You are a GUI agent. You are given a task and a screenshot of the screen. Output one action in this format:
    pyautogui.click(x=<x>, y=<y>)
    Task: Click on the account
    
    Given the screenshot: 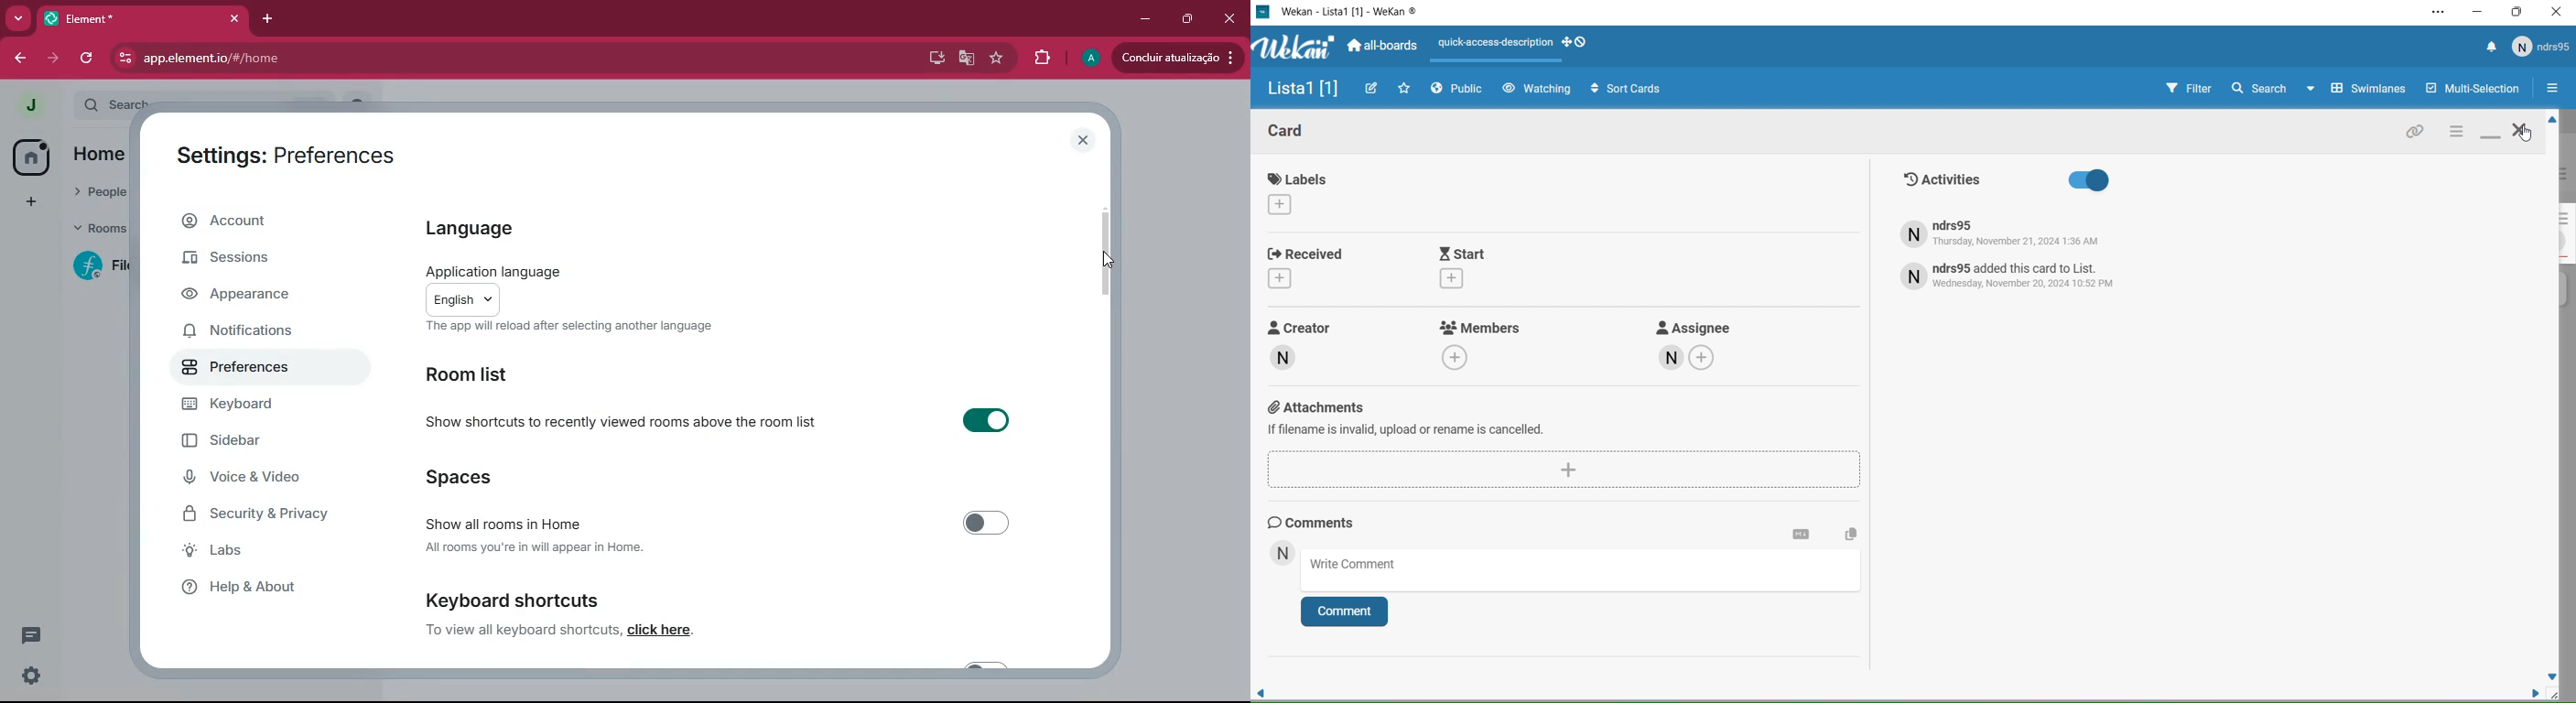 What is the action you would take?
    pyautogui.click(x=264, y=222)
    